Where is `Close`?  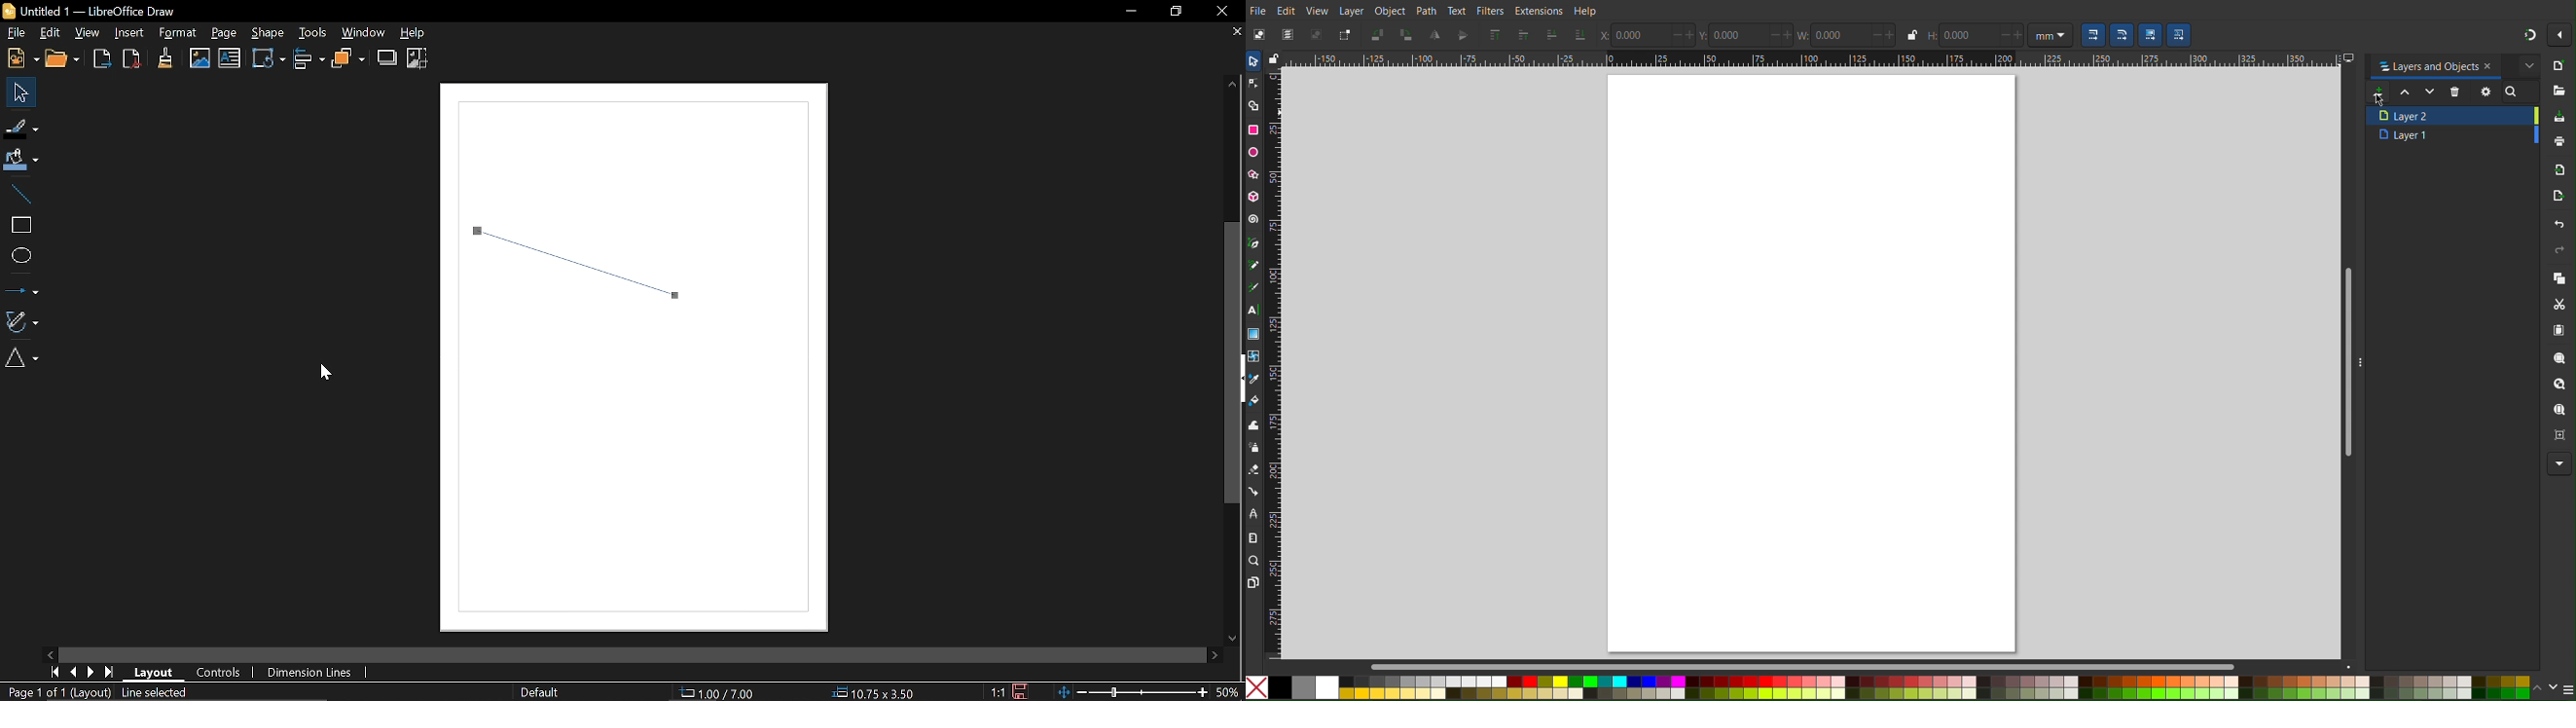
Close is located at coordinates (1222, 13).